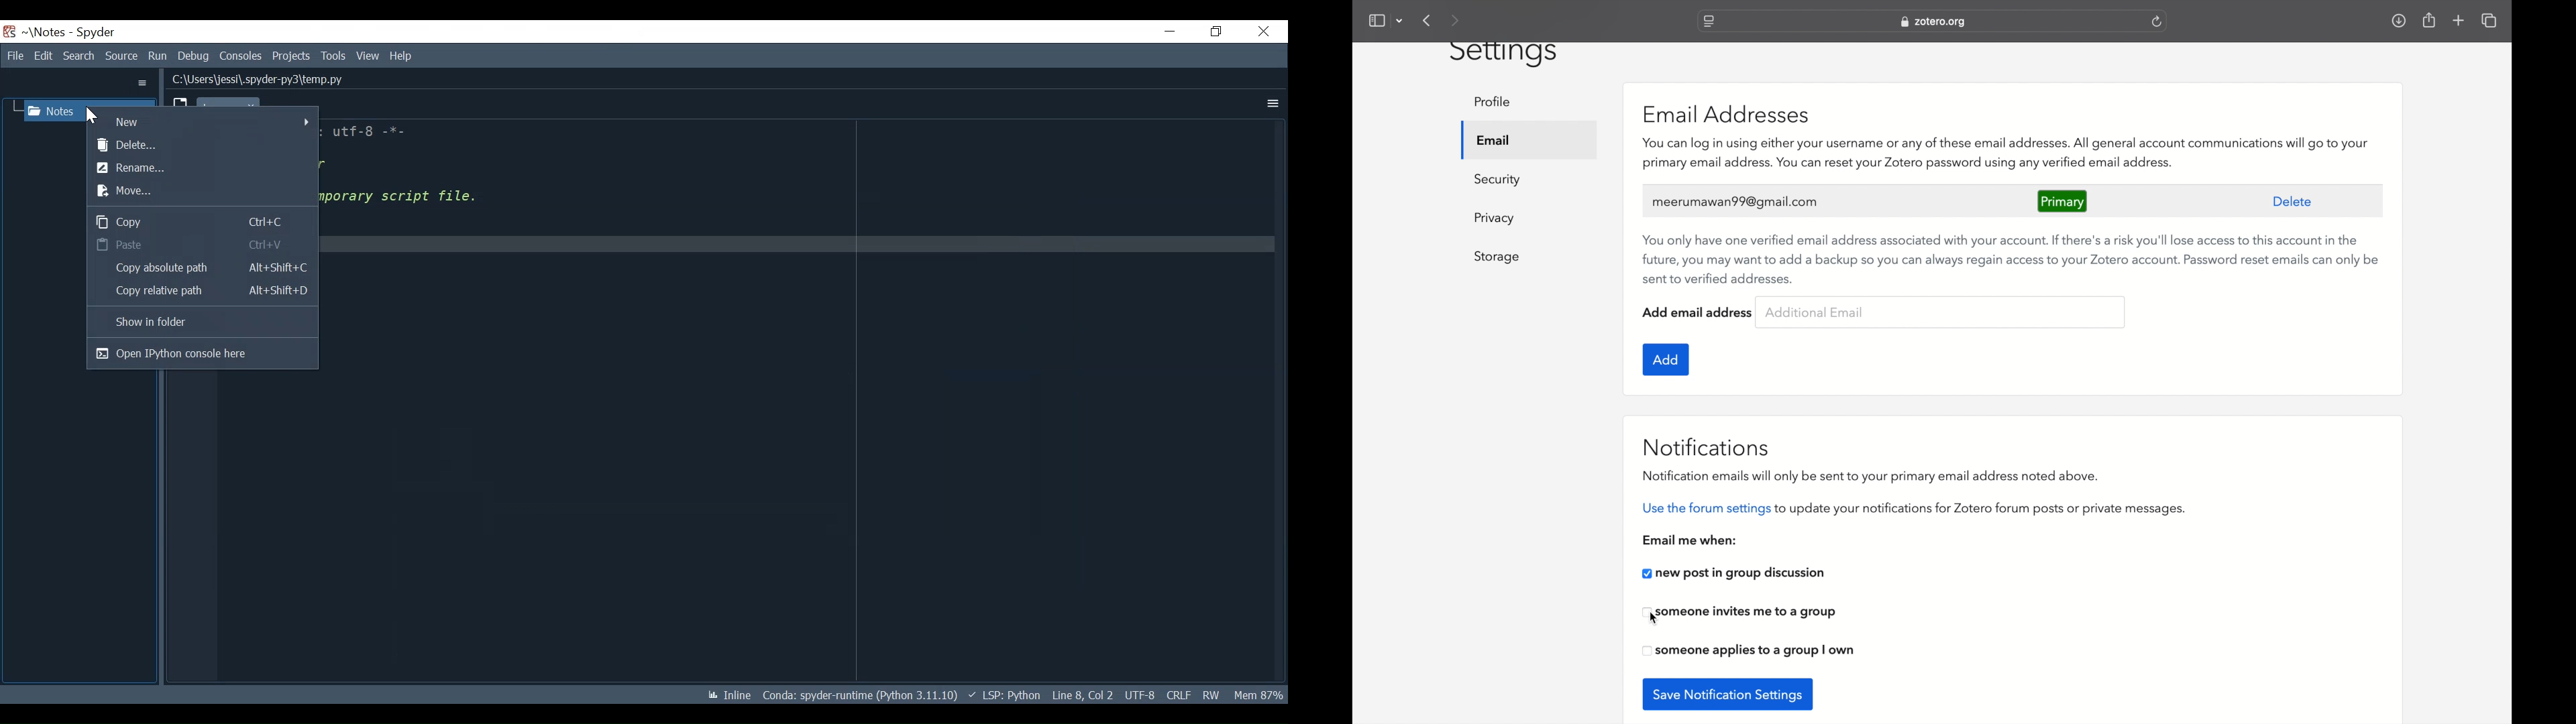 This screenshot has width=2576, height=728. Describe the element at coordinates (291, 56) in the screenshot. I see `Projects` at that location.